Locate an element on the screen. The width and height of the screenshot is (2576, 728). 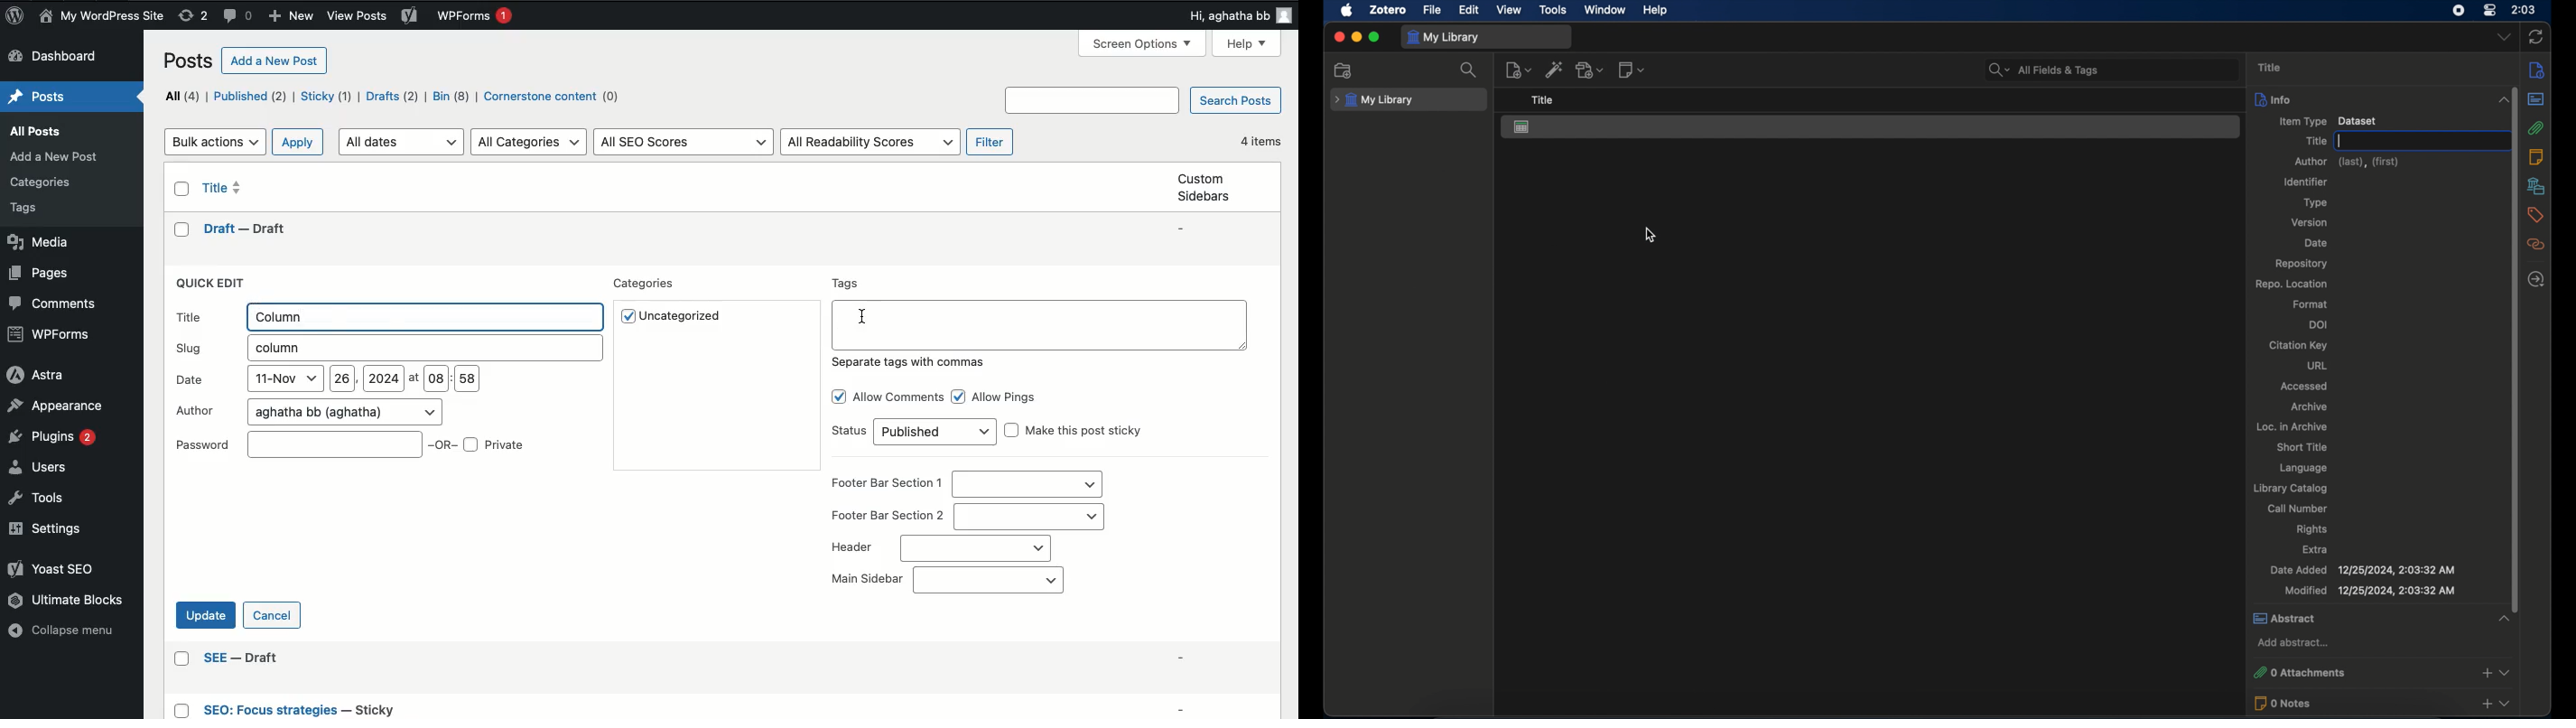
minimize is located at coordinates (1357, 37).